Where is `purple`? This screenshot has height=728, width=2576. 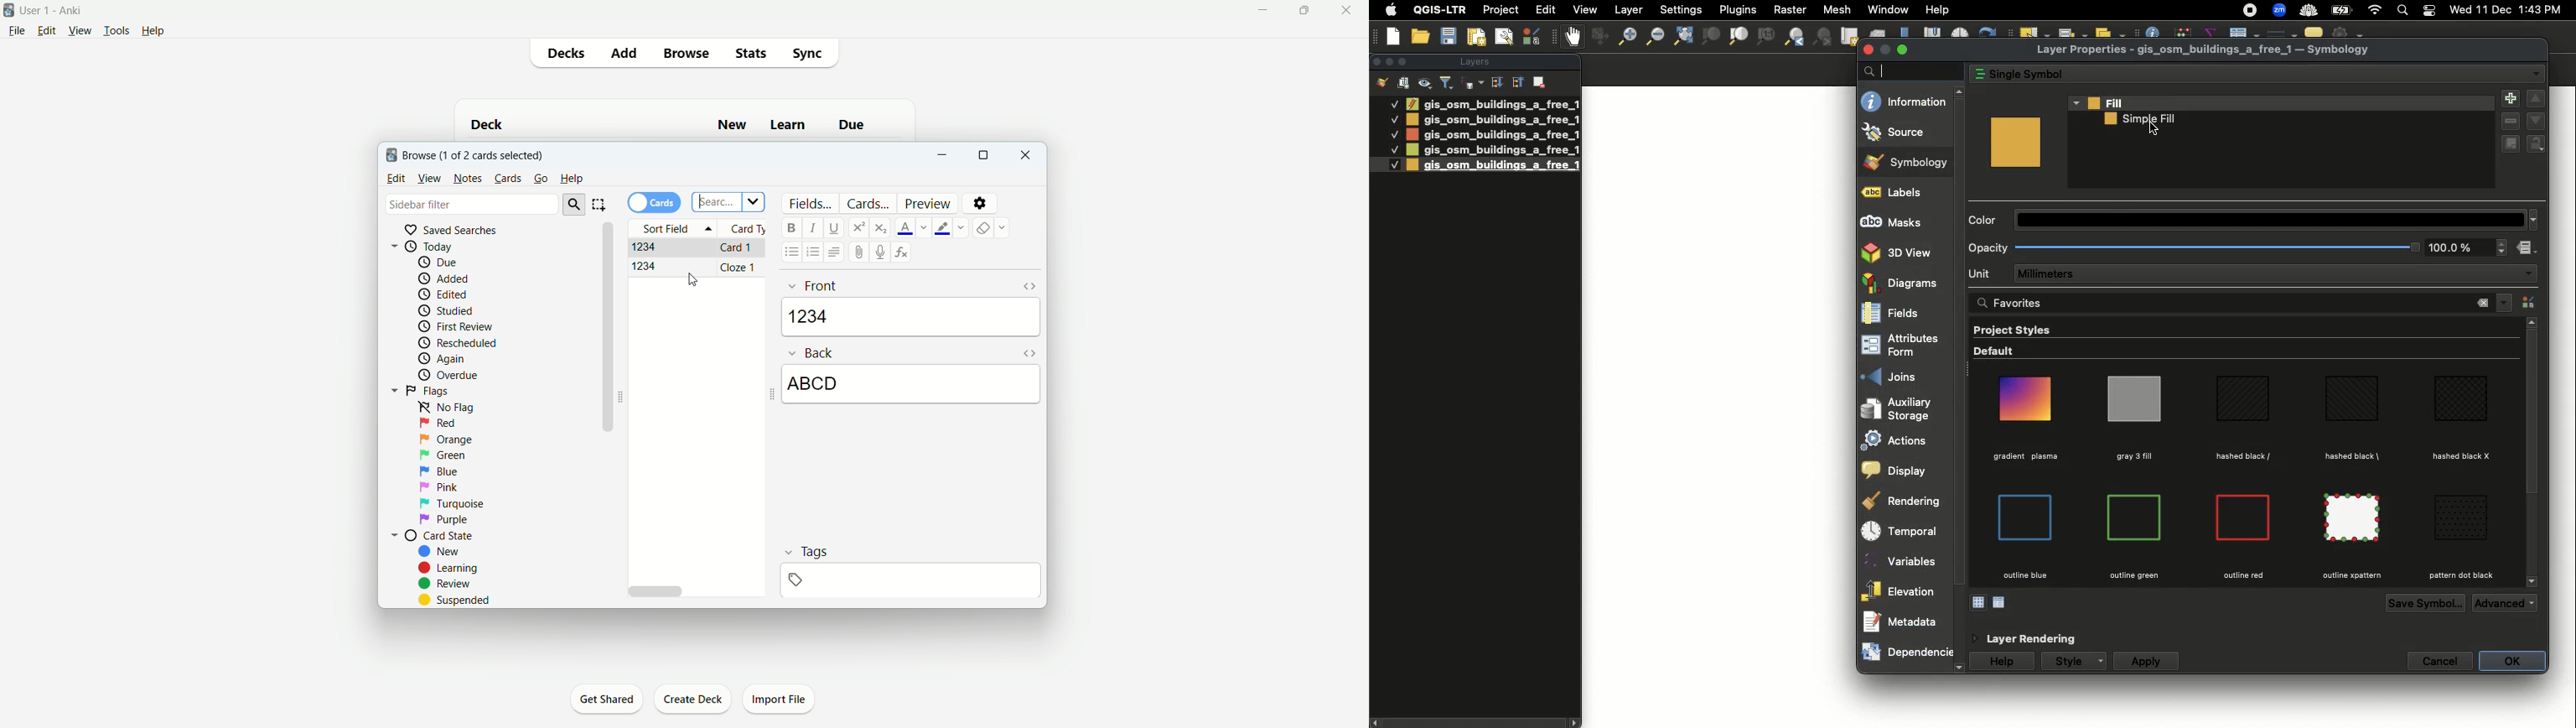
purple is located at coordinates (446, 520).